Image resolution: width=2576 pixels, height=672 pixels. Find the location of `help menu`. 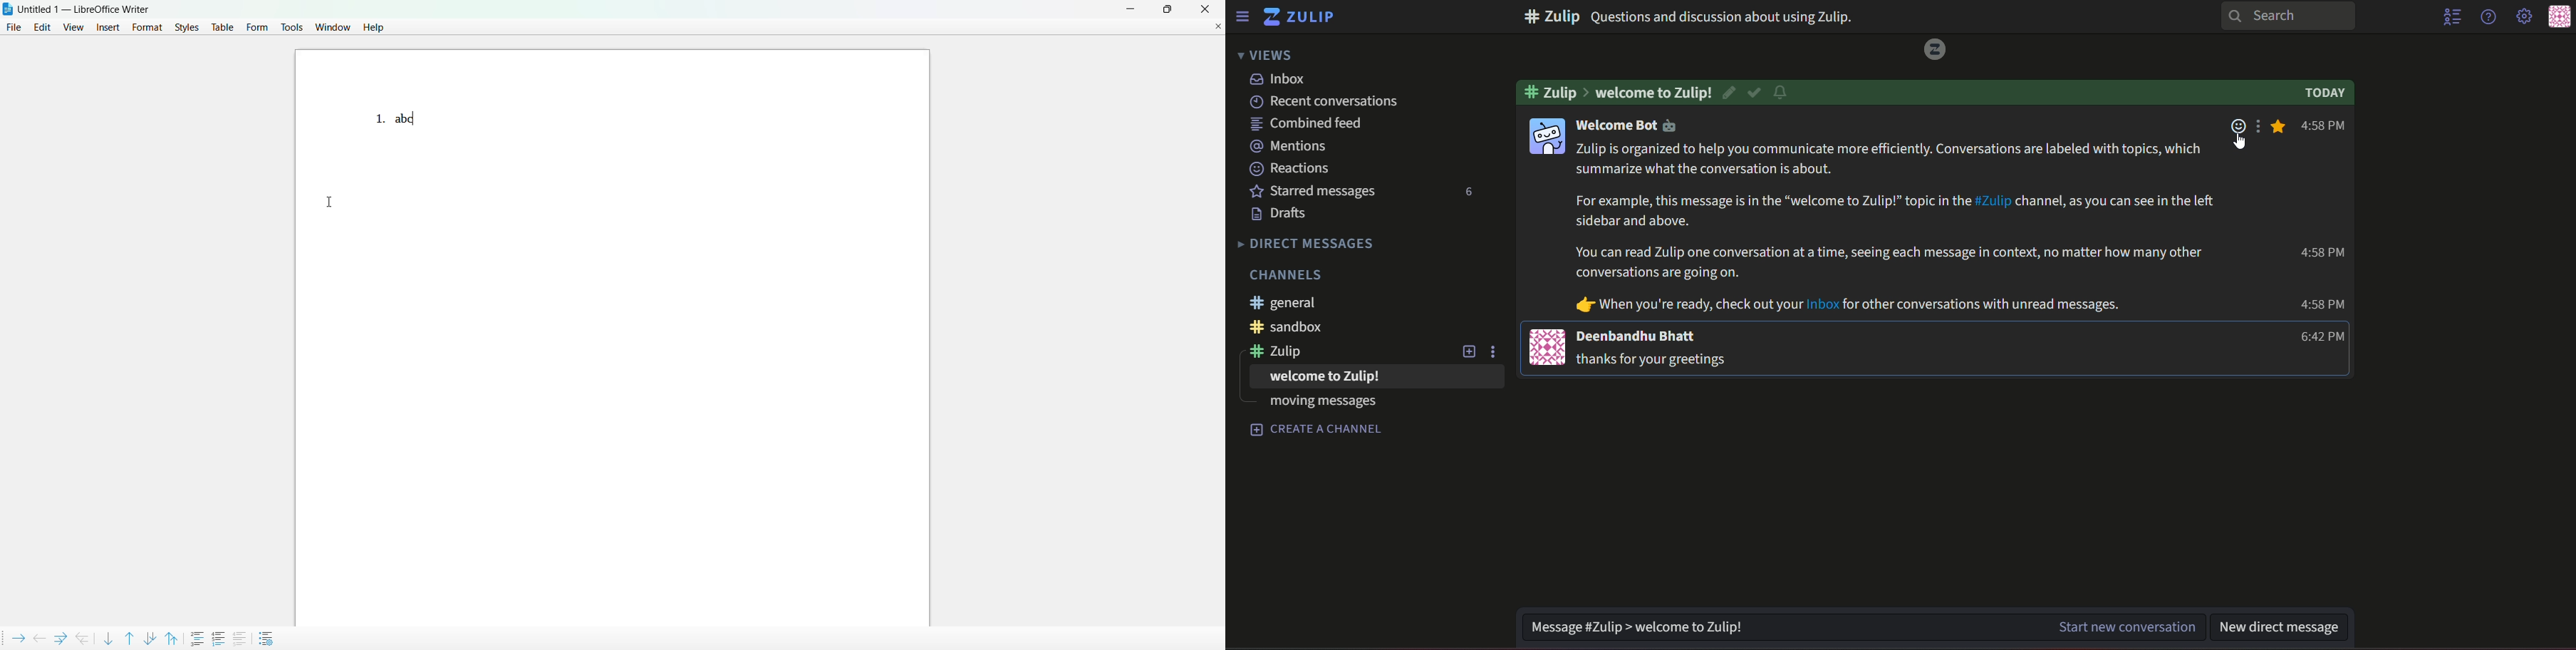

help menu is located at coordinates (2488, 17).